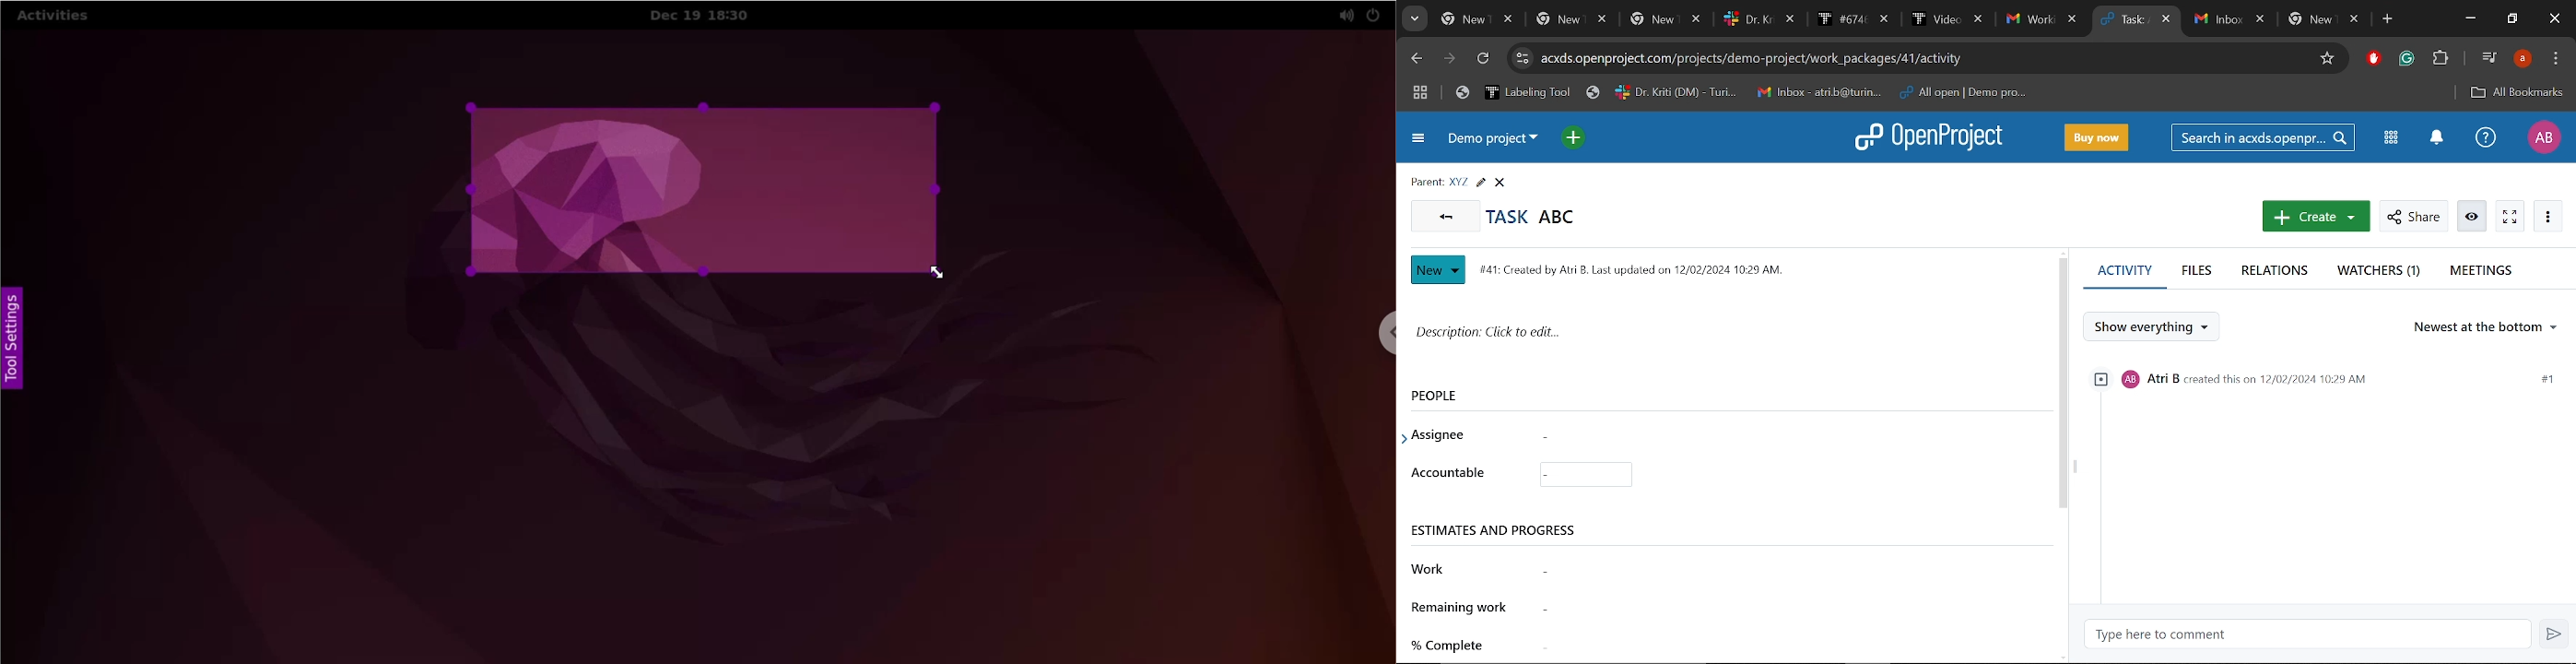  I want to click on Other tabs, so click(1758, 19).